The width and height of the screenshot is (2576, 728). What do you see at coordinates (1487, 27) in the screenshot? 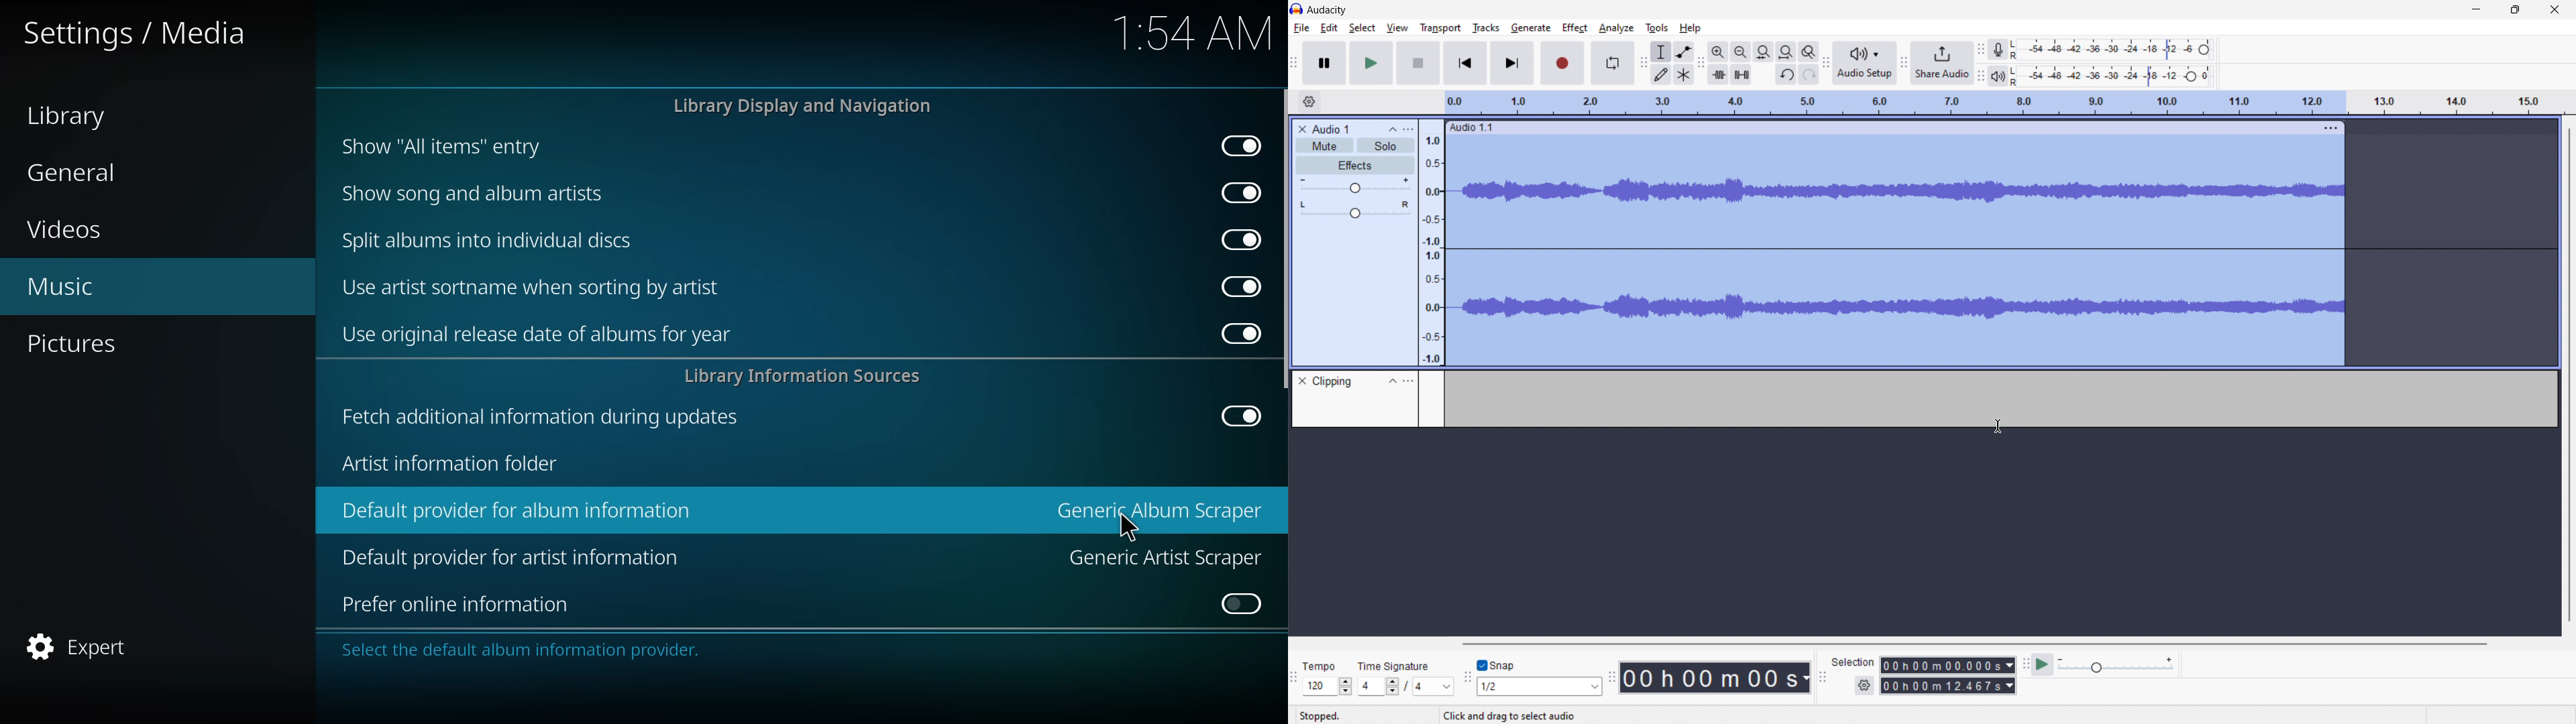
I see `tracks` at bounding box center [1487, 27].